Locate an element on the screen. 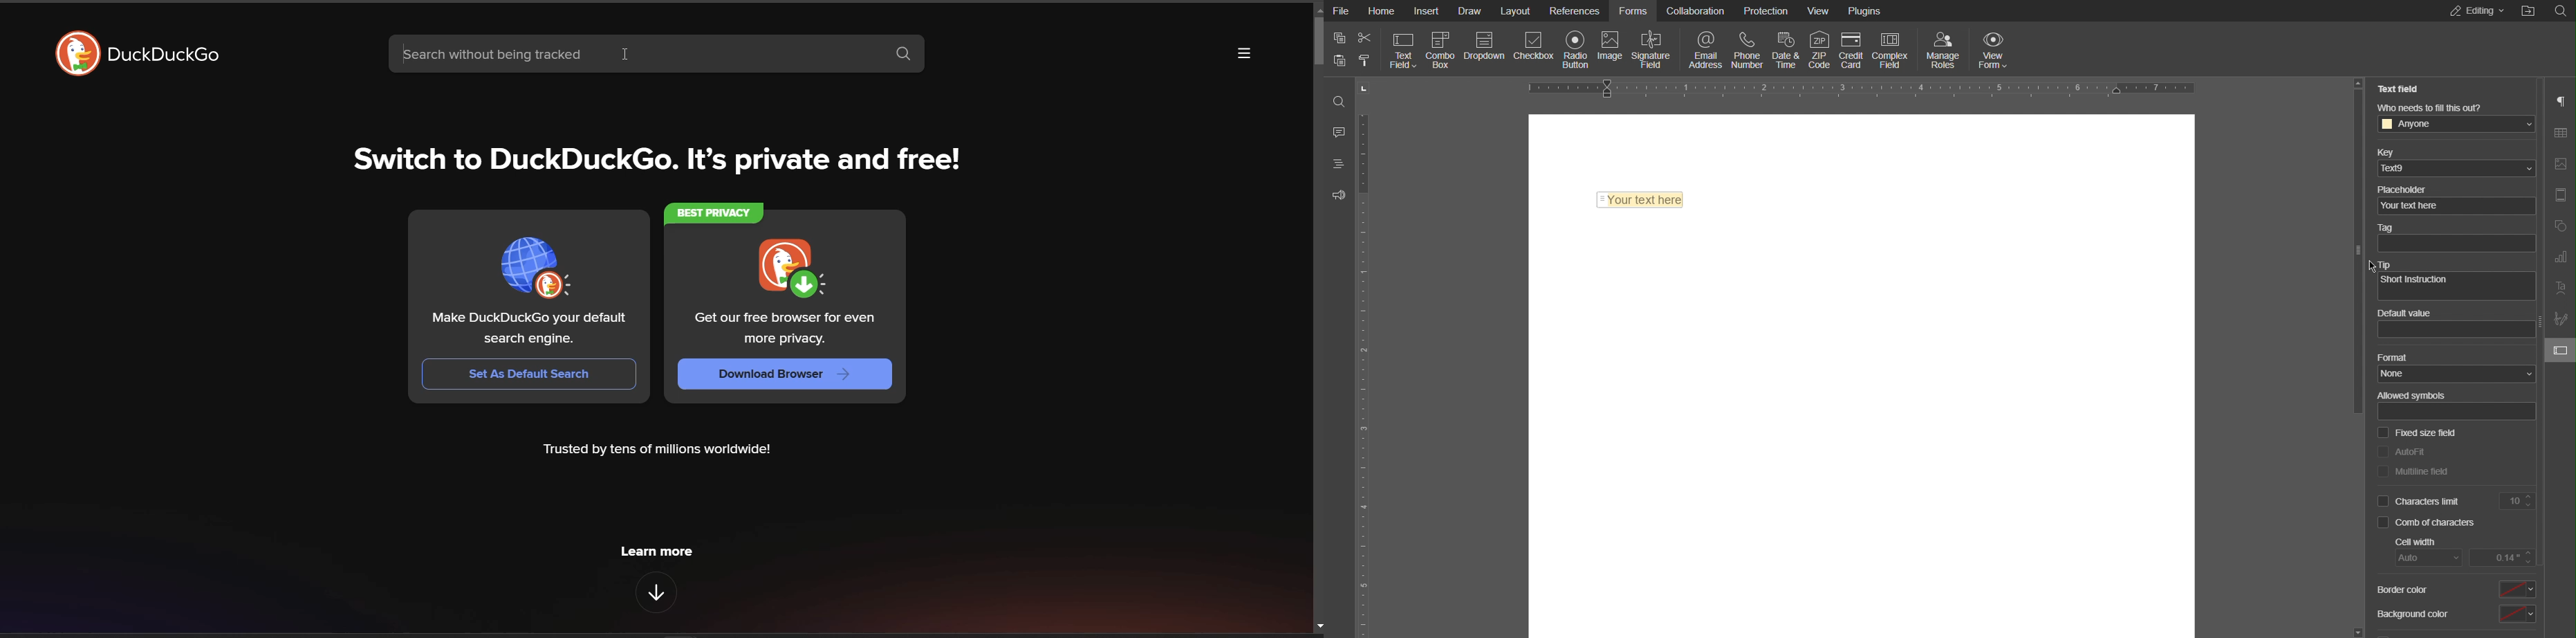 Image resolution: width=2576 pixels, height=644 pixels. Key is located at coordinates (2394, 152).